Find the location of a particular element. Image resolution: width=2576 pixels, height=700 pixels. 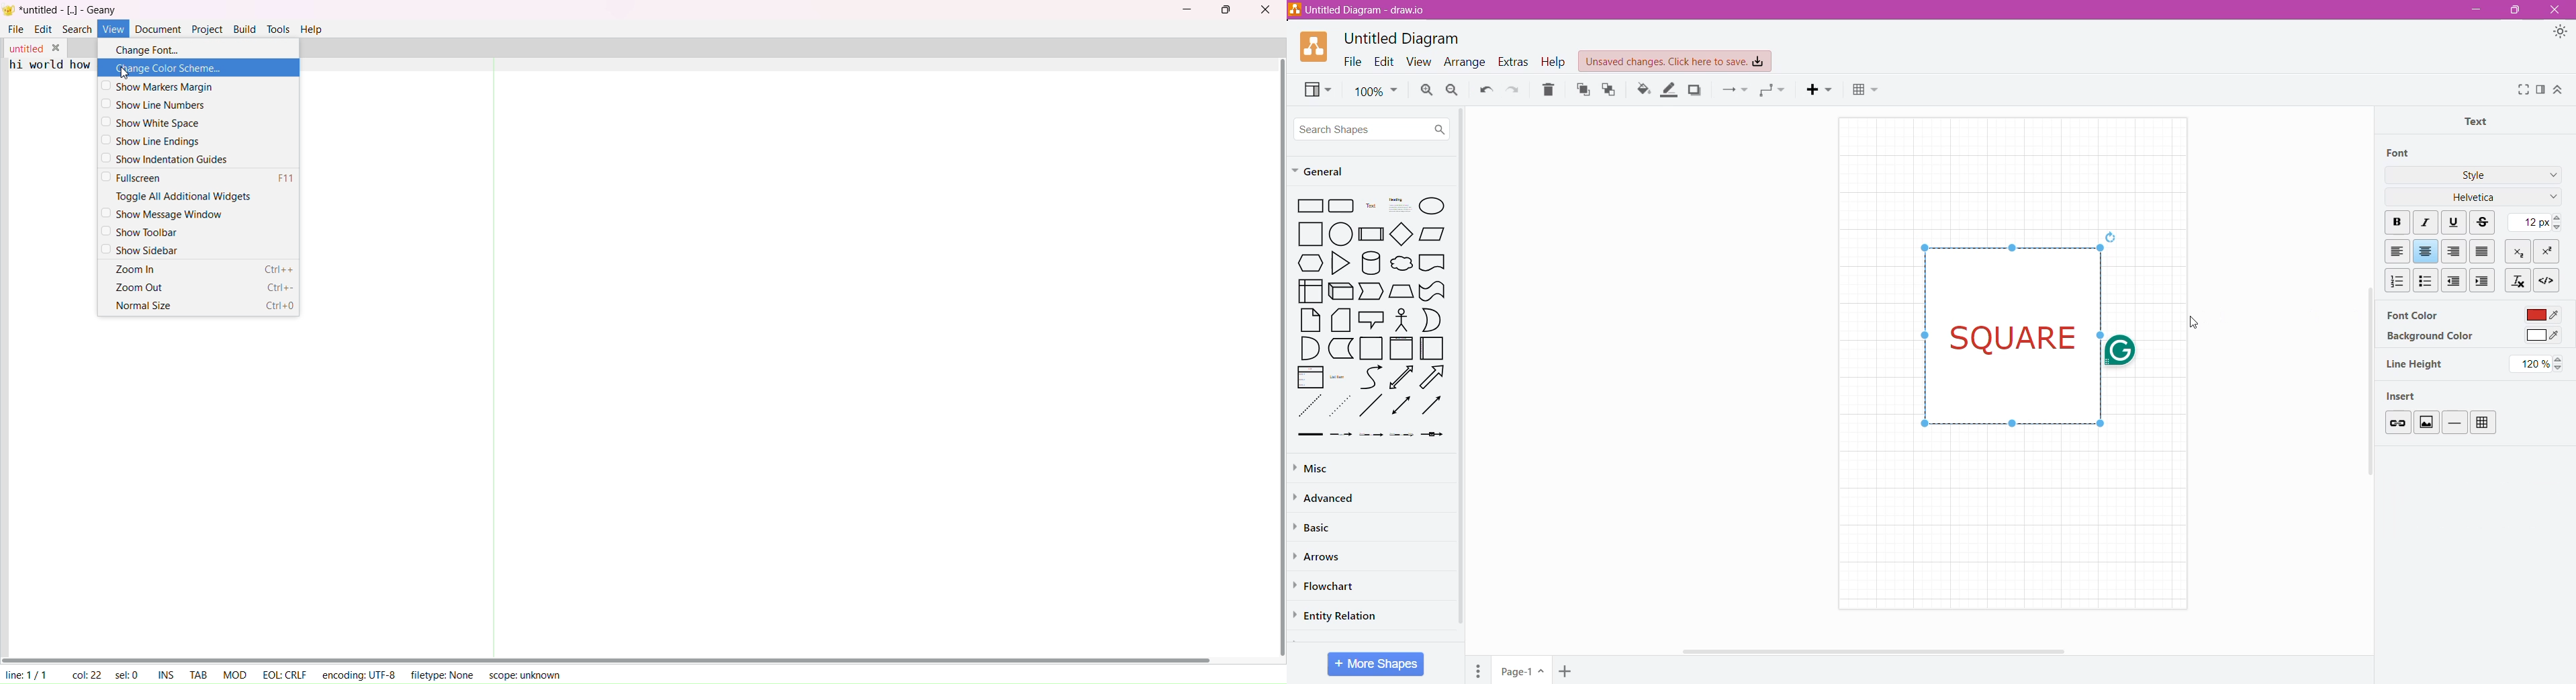

Delete is located at coordinates (1553, 91).